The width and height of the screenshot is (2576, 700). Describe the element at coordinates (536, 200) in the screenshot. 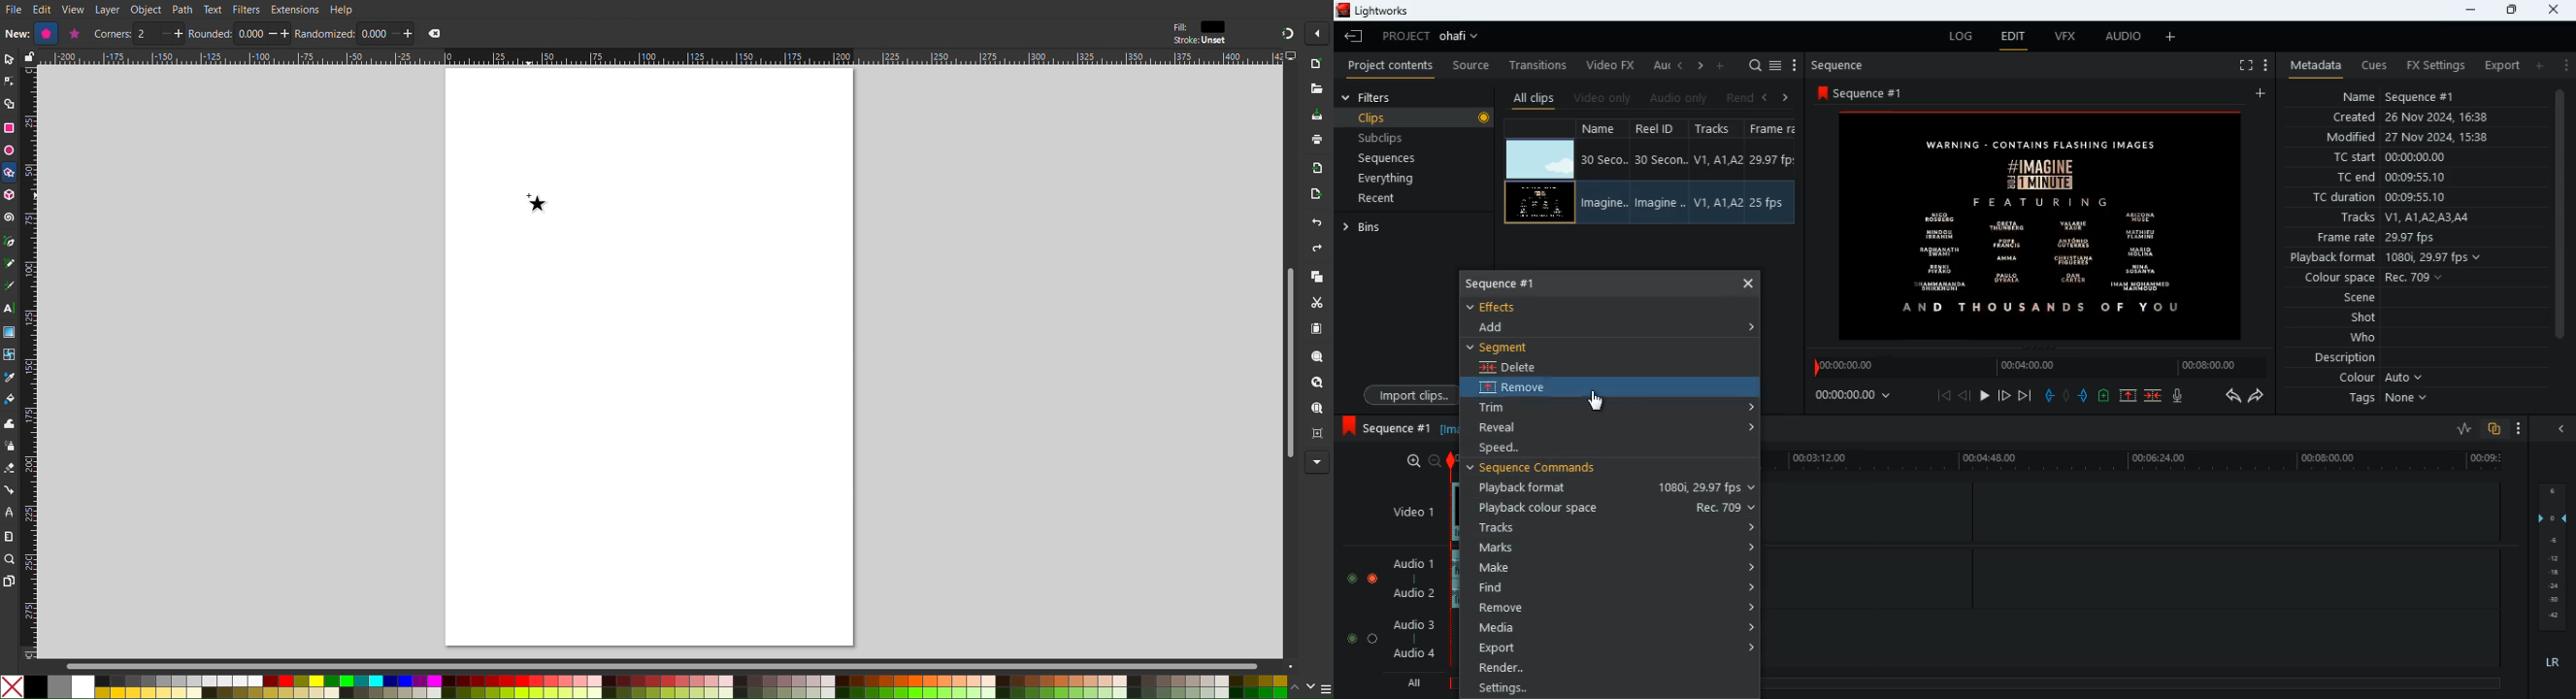

I see `Cursor` at that location.